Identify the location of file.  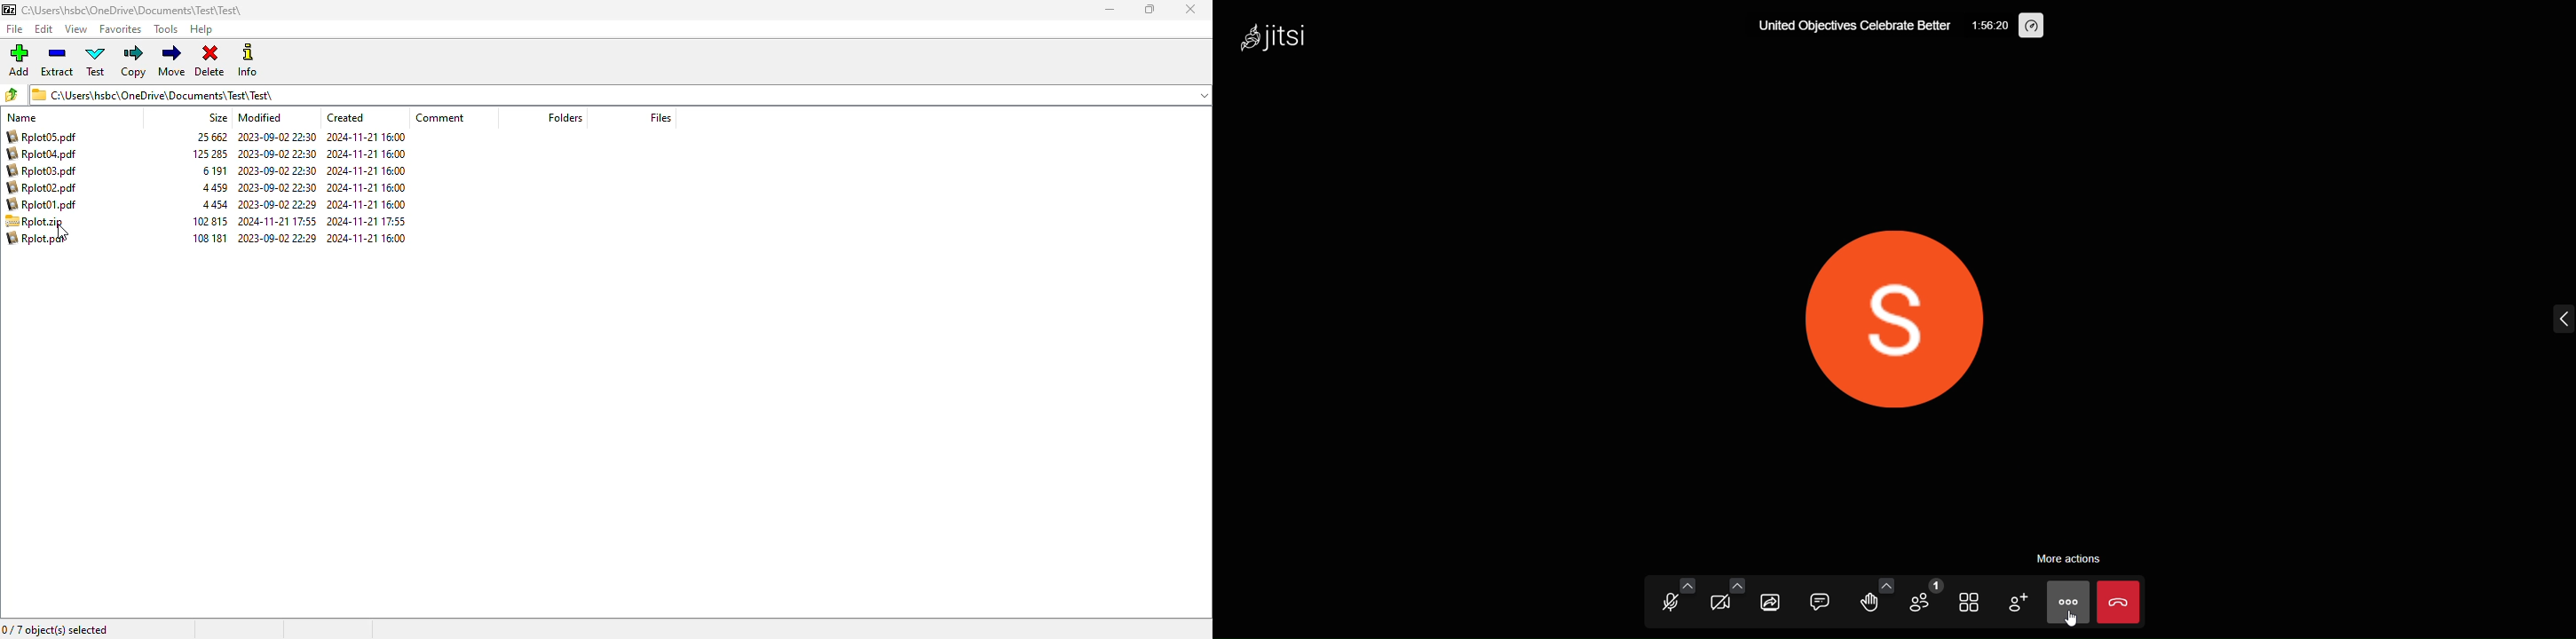
(15, 28).